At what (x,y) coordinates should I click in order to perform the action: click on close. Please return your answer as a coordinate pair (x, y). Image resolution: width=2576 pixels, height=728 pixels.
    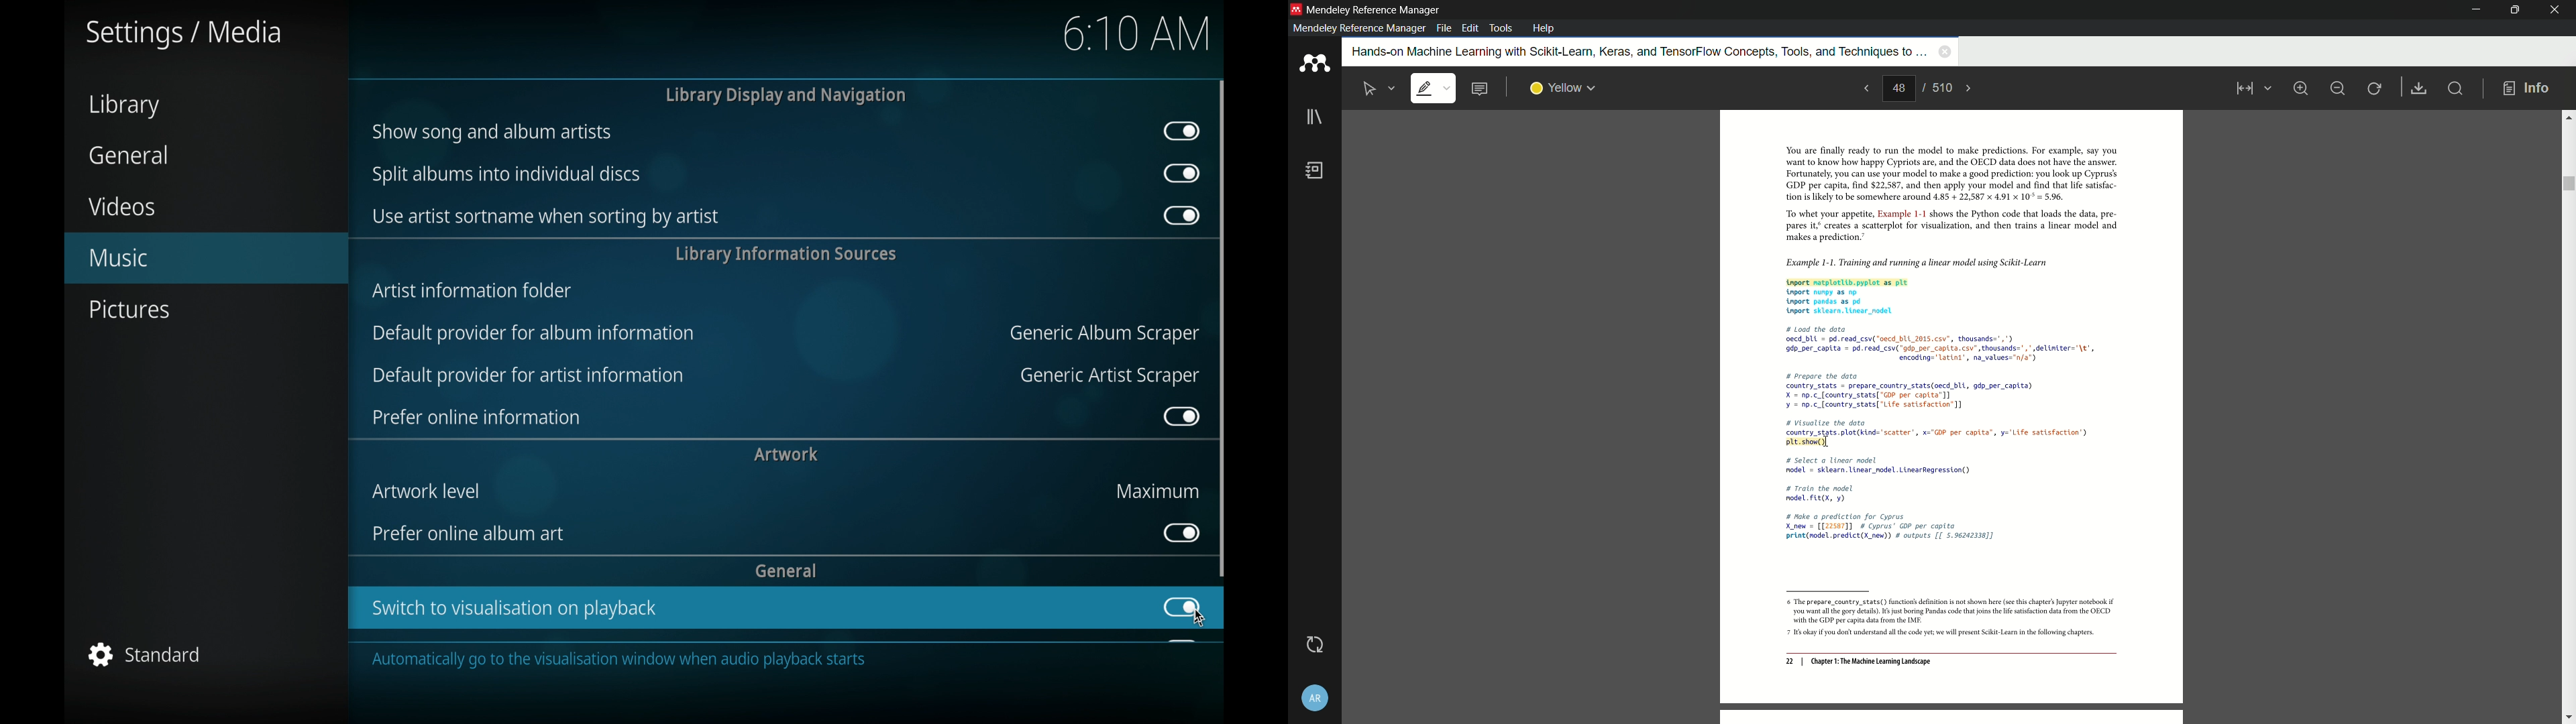
    Looking at the image, I should click on (2556, 10).